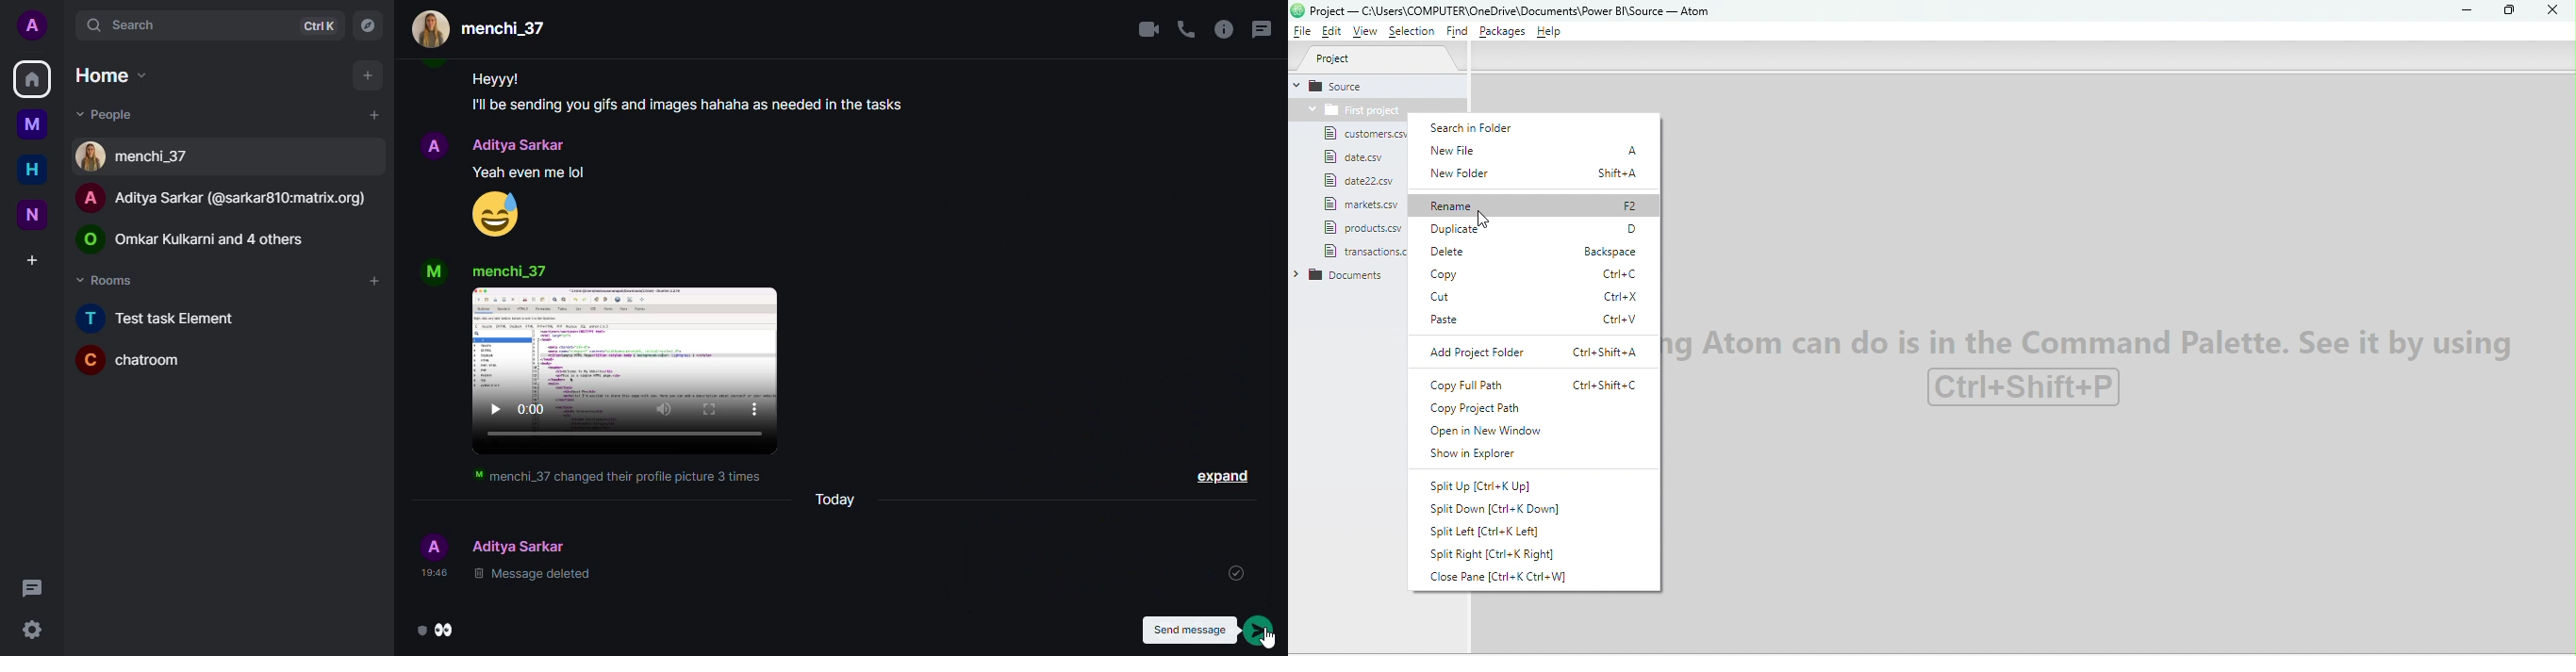 Image resolution: width=2576 pixels, height=672 pixels. Describe the element at coordinates (1536, 174) in the screenshot. I see `New folder` at that location.